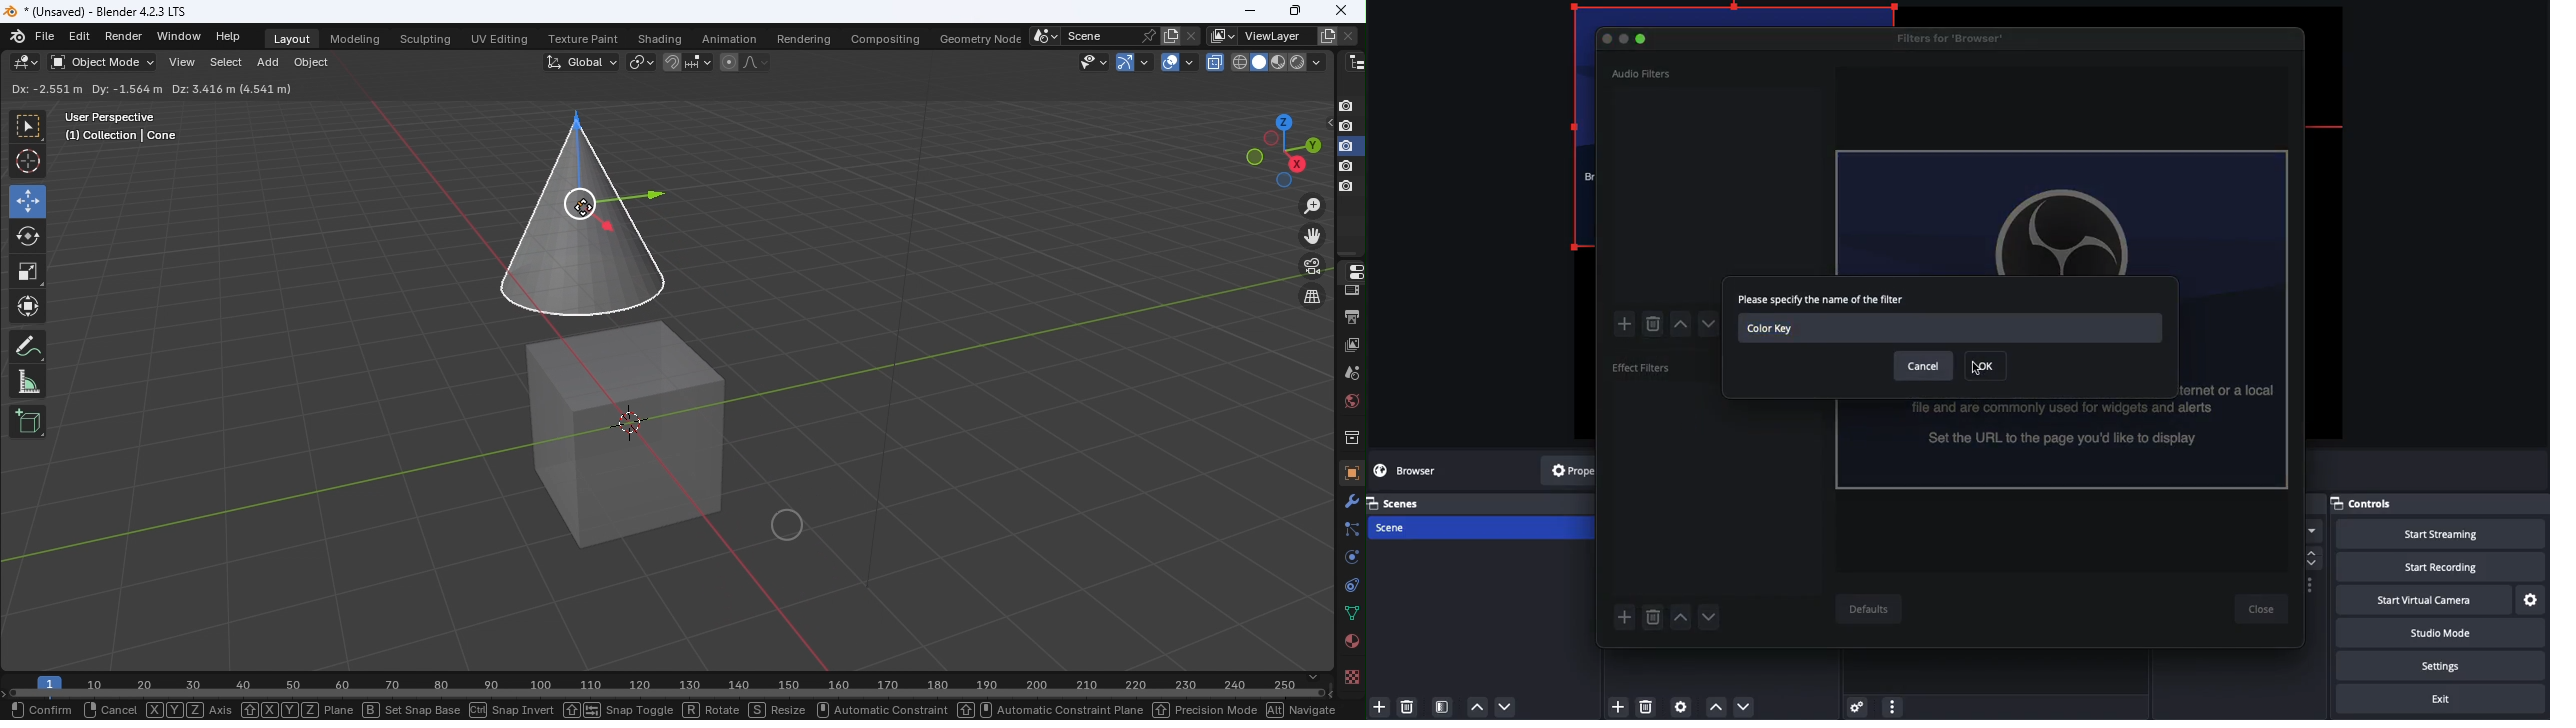 The height and width of the screenshot is (728, 2576). I want to click on Object, so click(310, 65).